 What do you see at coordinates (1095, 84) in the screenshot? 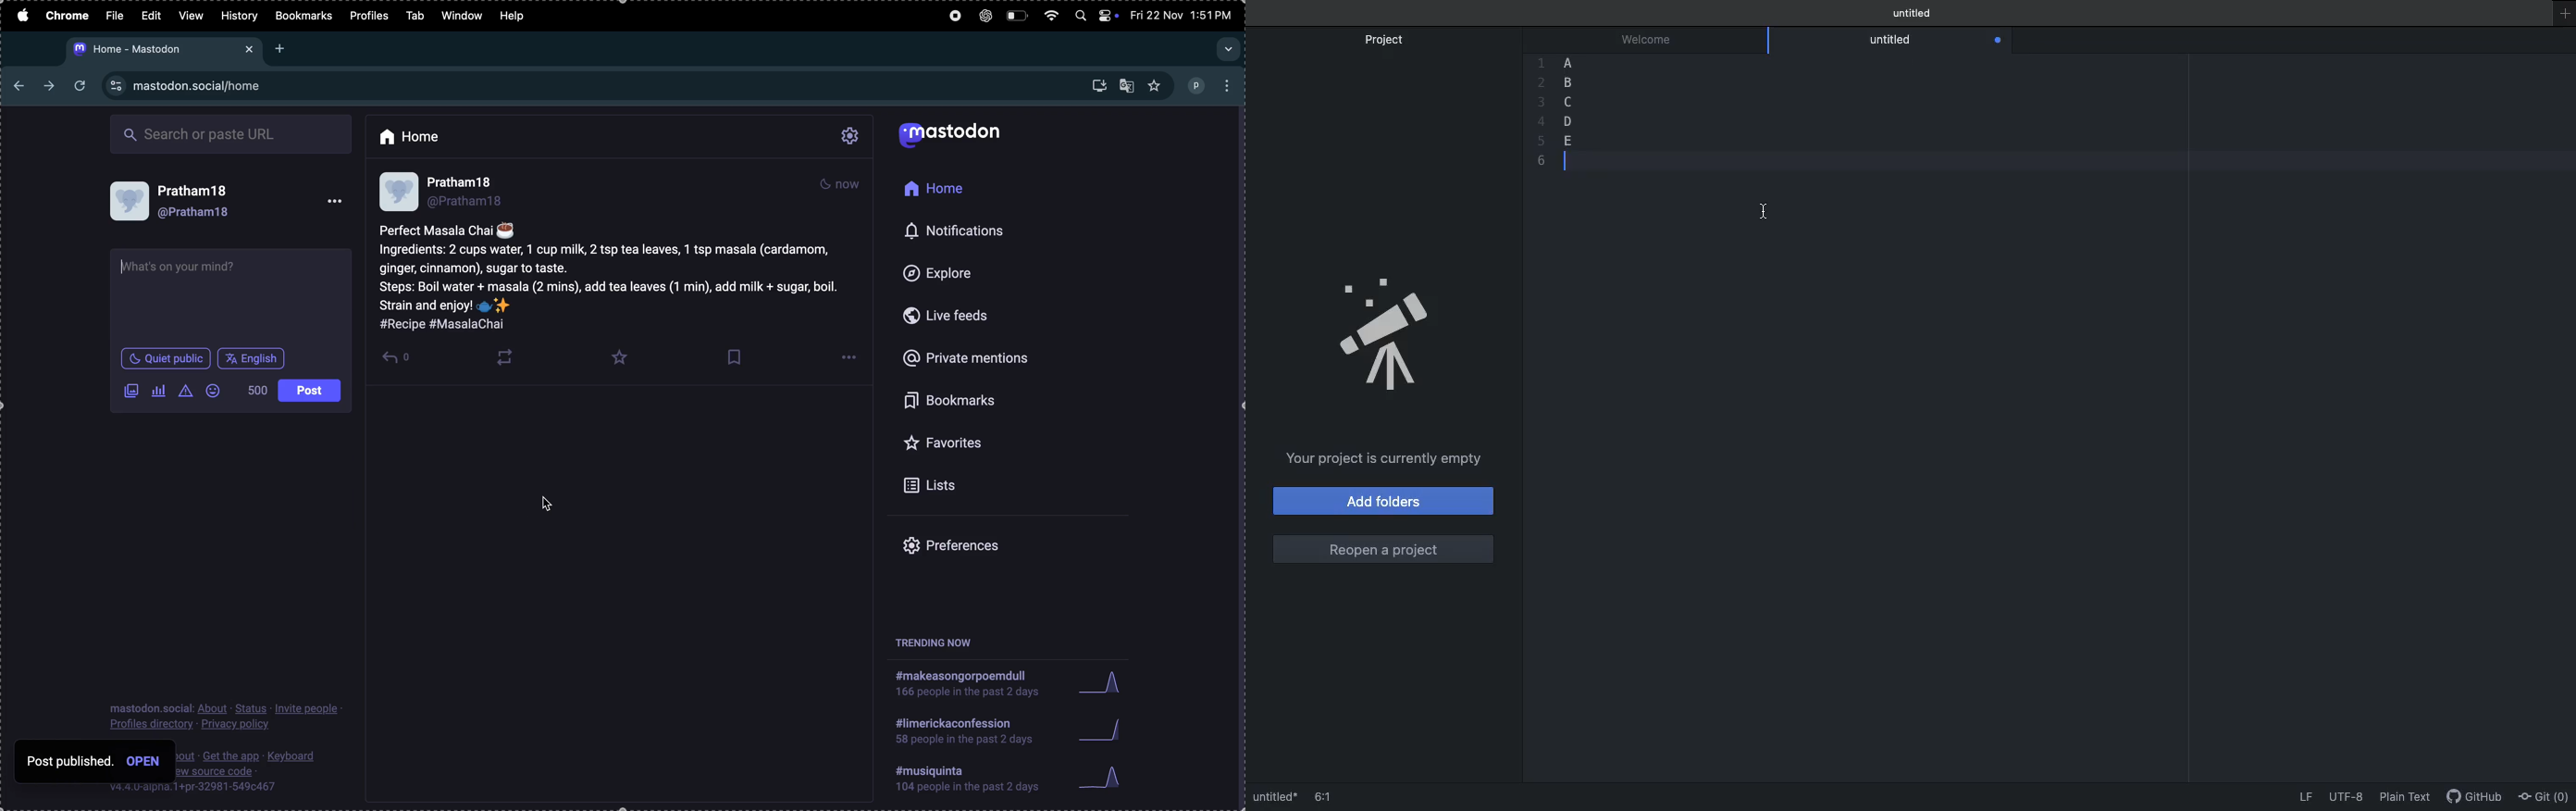
I see `downloads` at bounding box center [1095, 84].